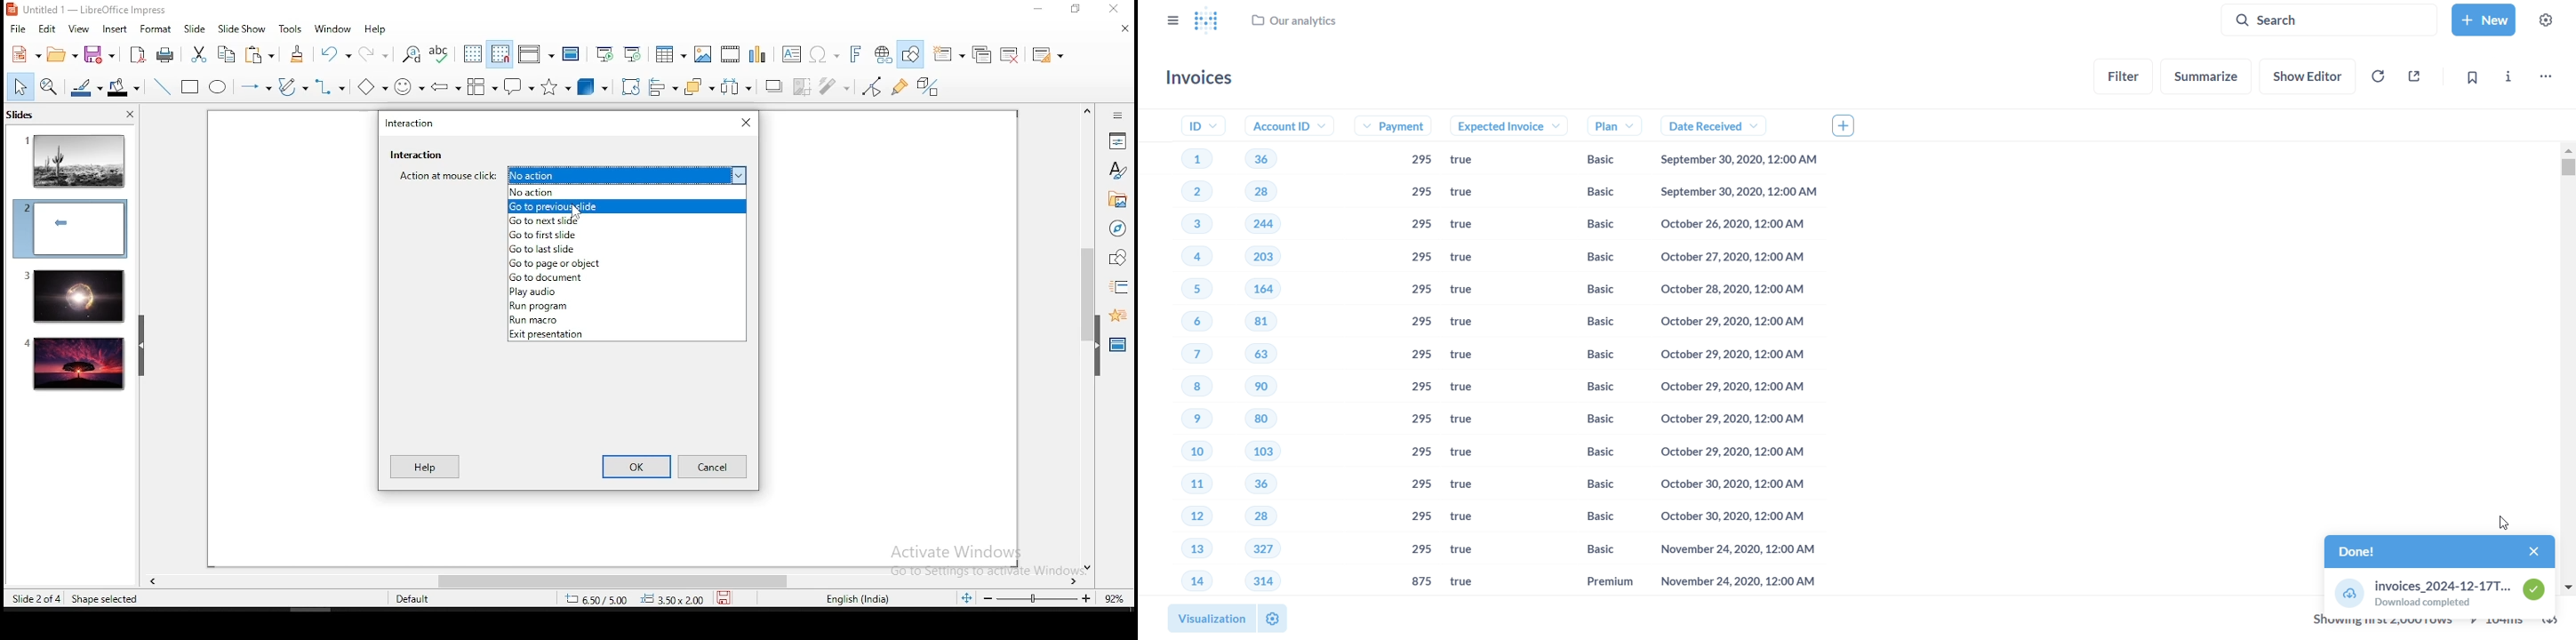  Describe the element at coordinates (1591, 520) in the screenshot. I see `Basic` at that location.